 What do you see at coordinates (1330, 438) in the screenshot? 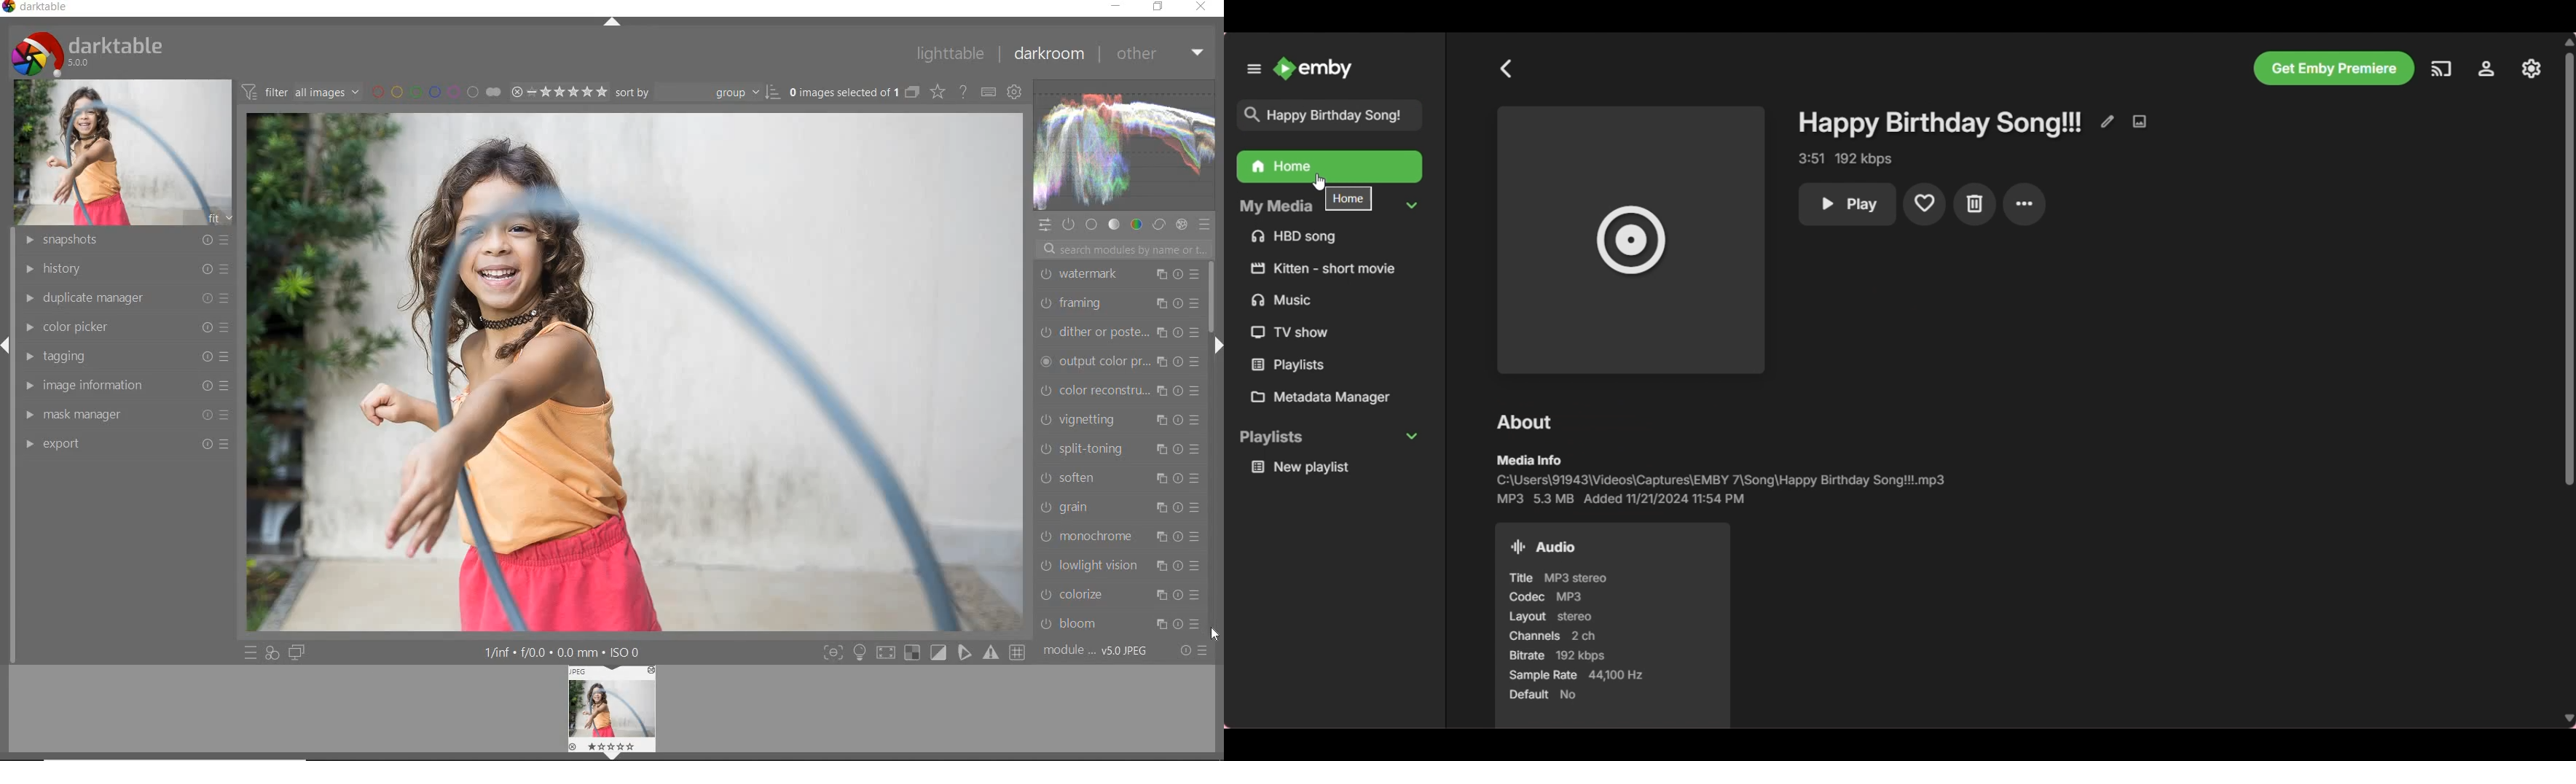
I see `playlists` at bounding box center [1330, 438].